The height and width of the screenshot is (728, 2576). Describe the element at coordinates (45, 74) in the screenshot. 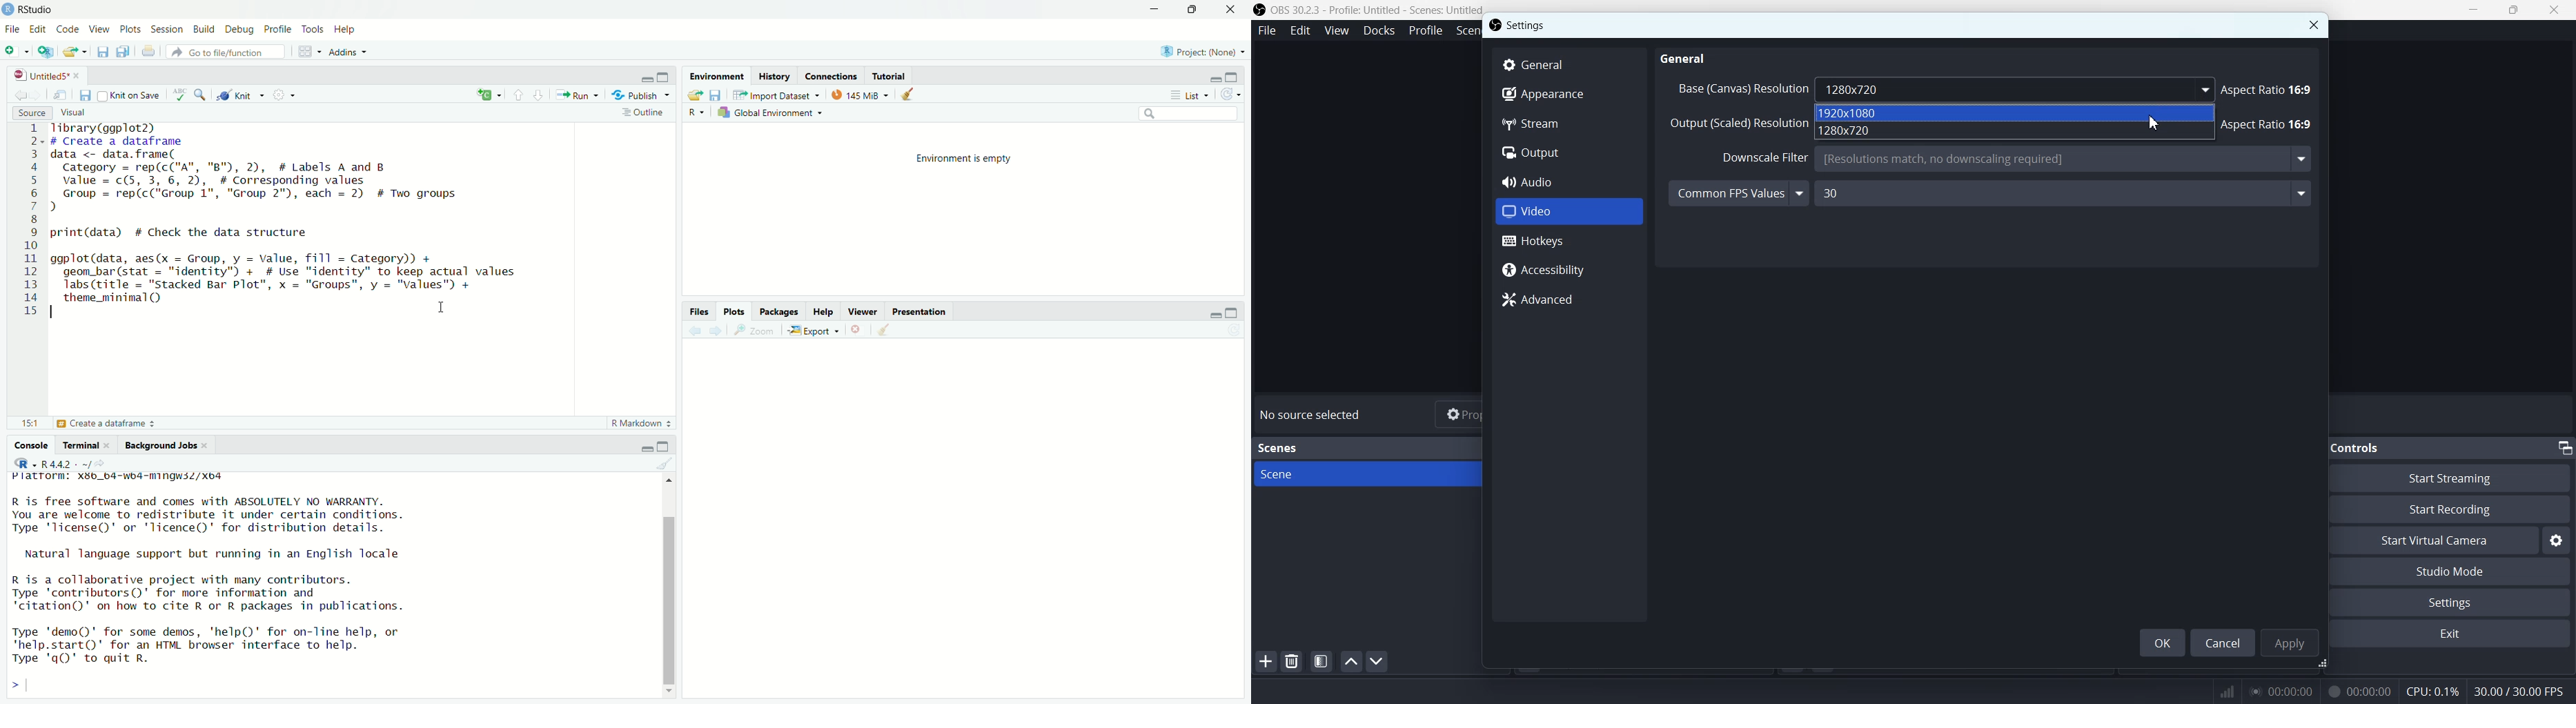

I see `Untitled5*` at that location.